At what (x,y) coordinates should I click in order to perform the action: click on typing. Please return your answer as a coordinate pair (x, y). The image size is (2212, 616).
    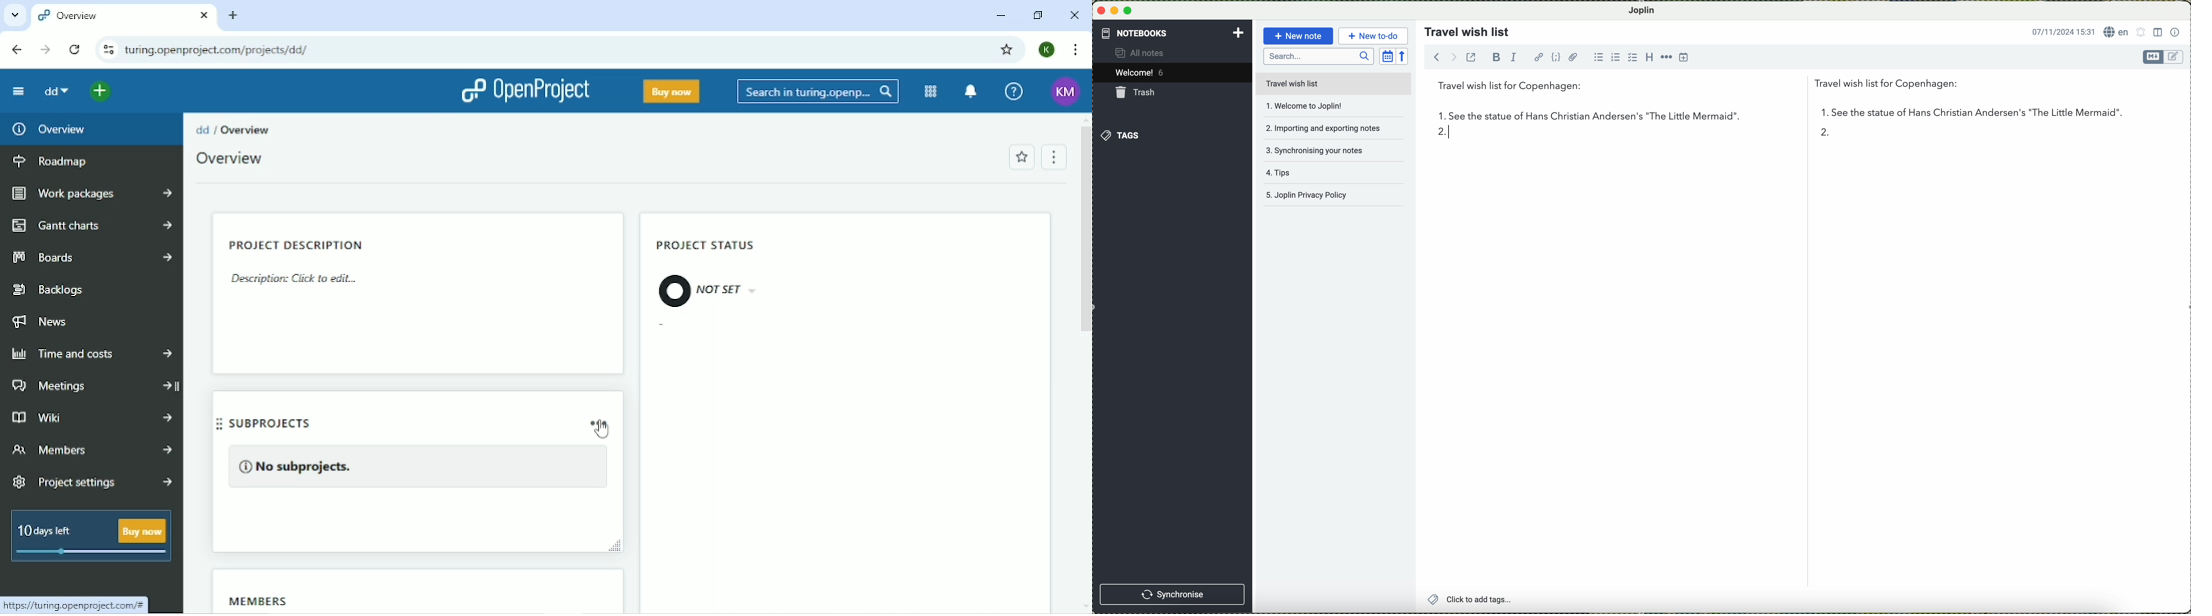
    Looking at the image, I should click on (1457, 136).